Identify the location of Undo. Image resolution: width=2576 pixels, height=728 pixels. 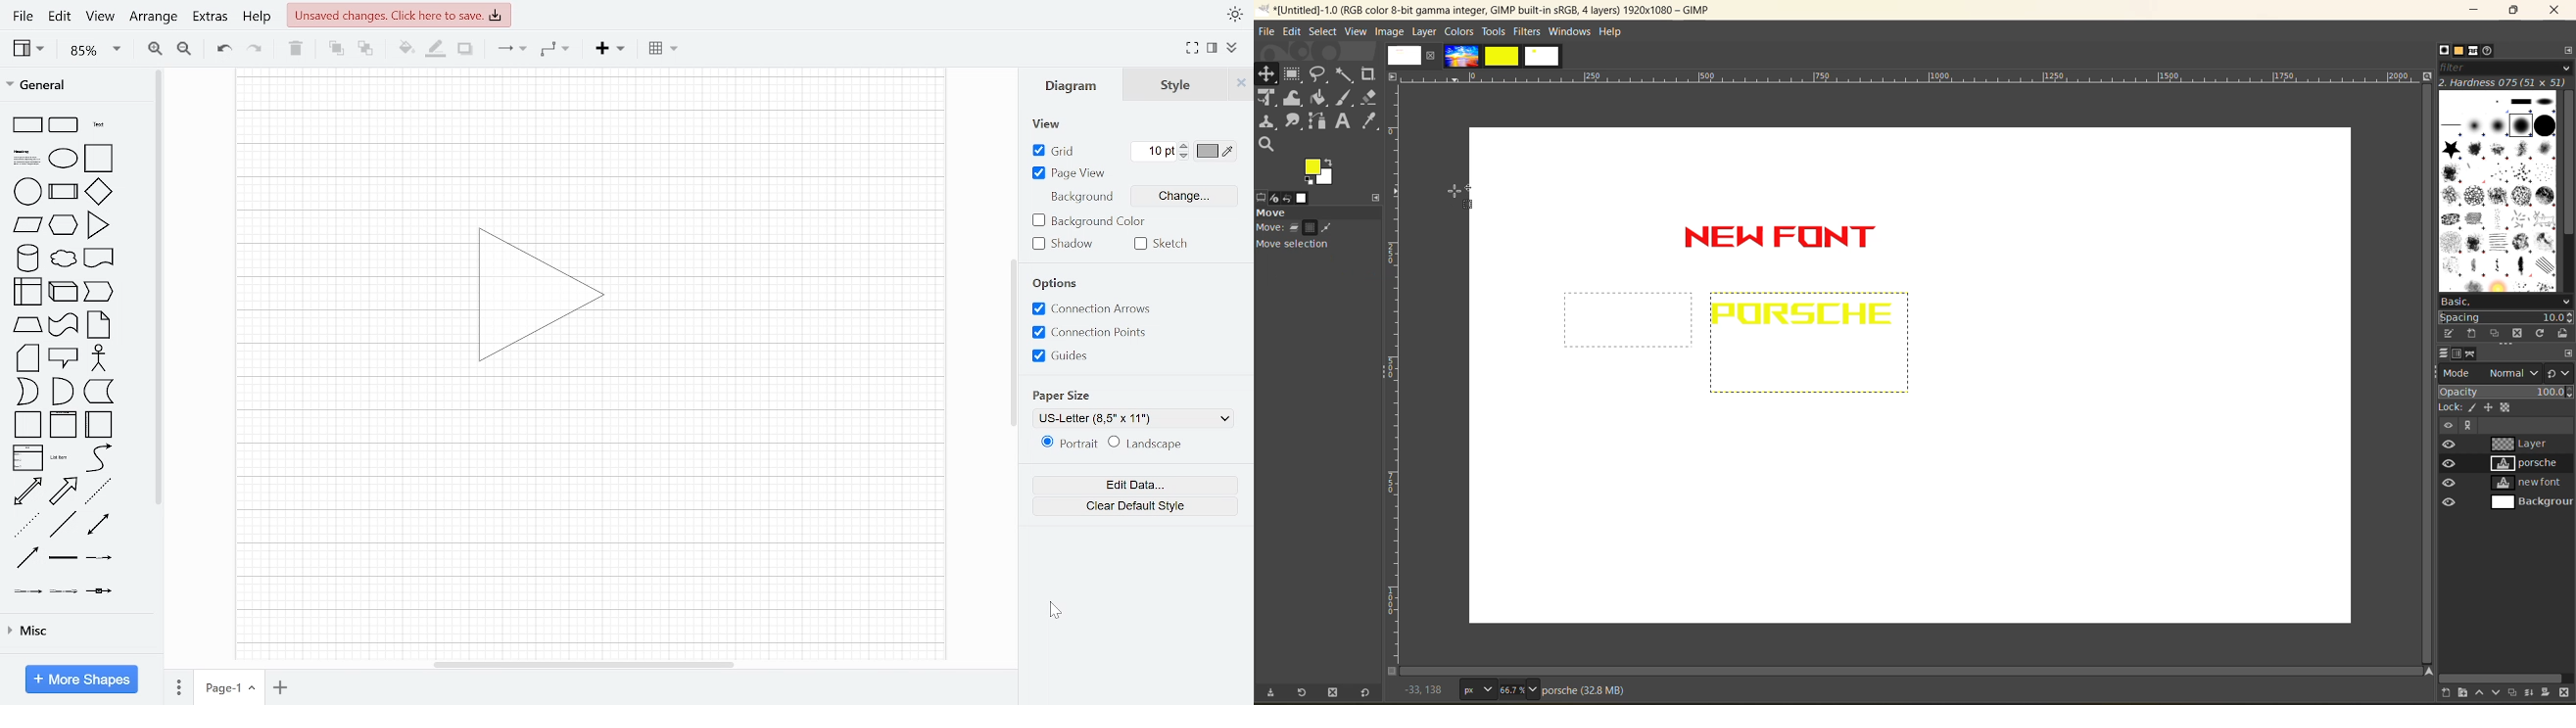
(223, 50).